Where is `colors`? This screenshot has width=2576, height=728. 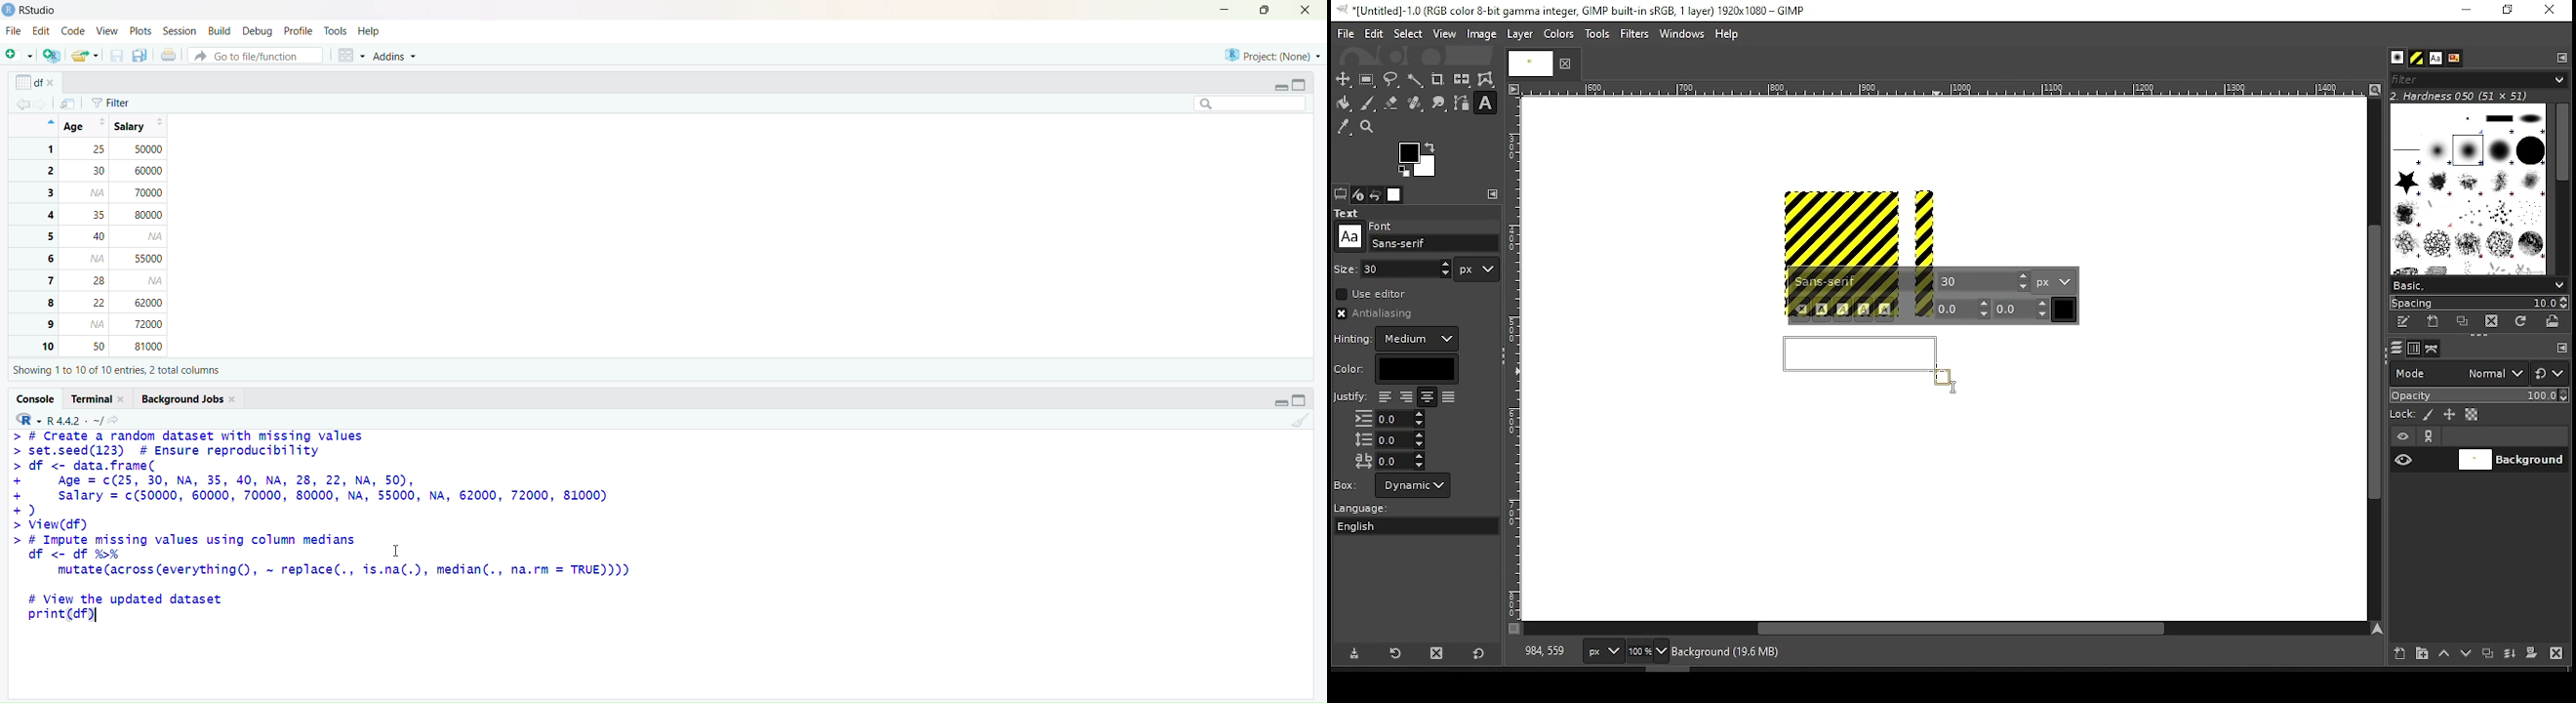
colors is located at coordinates (1418, 159).